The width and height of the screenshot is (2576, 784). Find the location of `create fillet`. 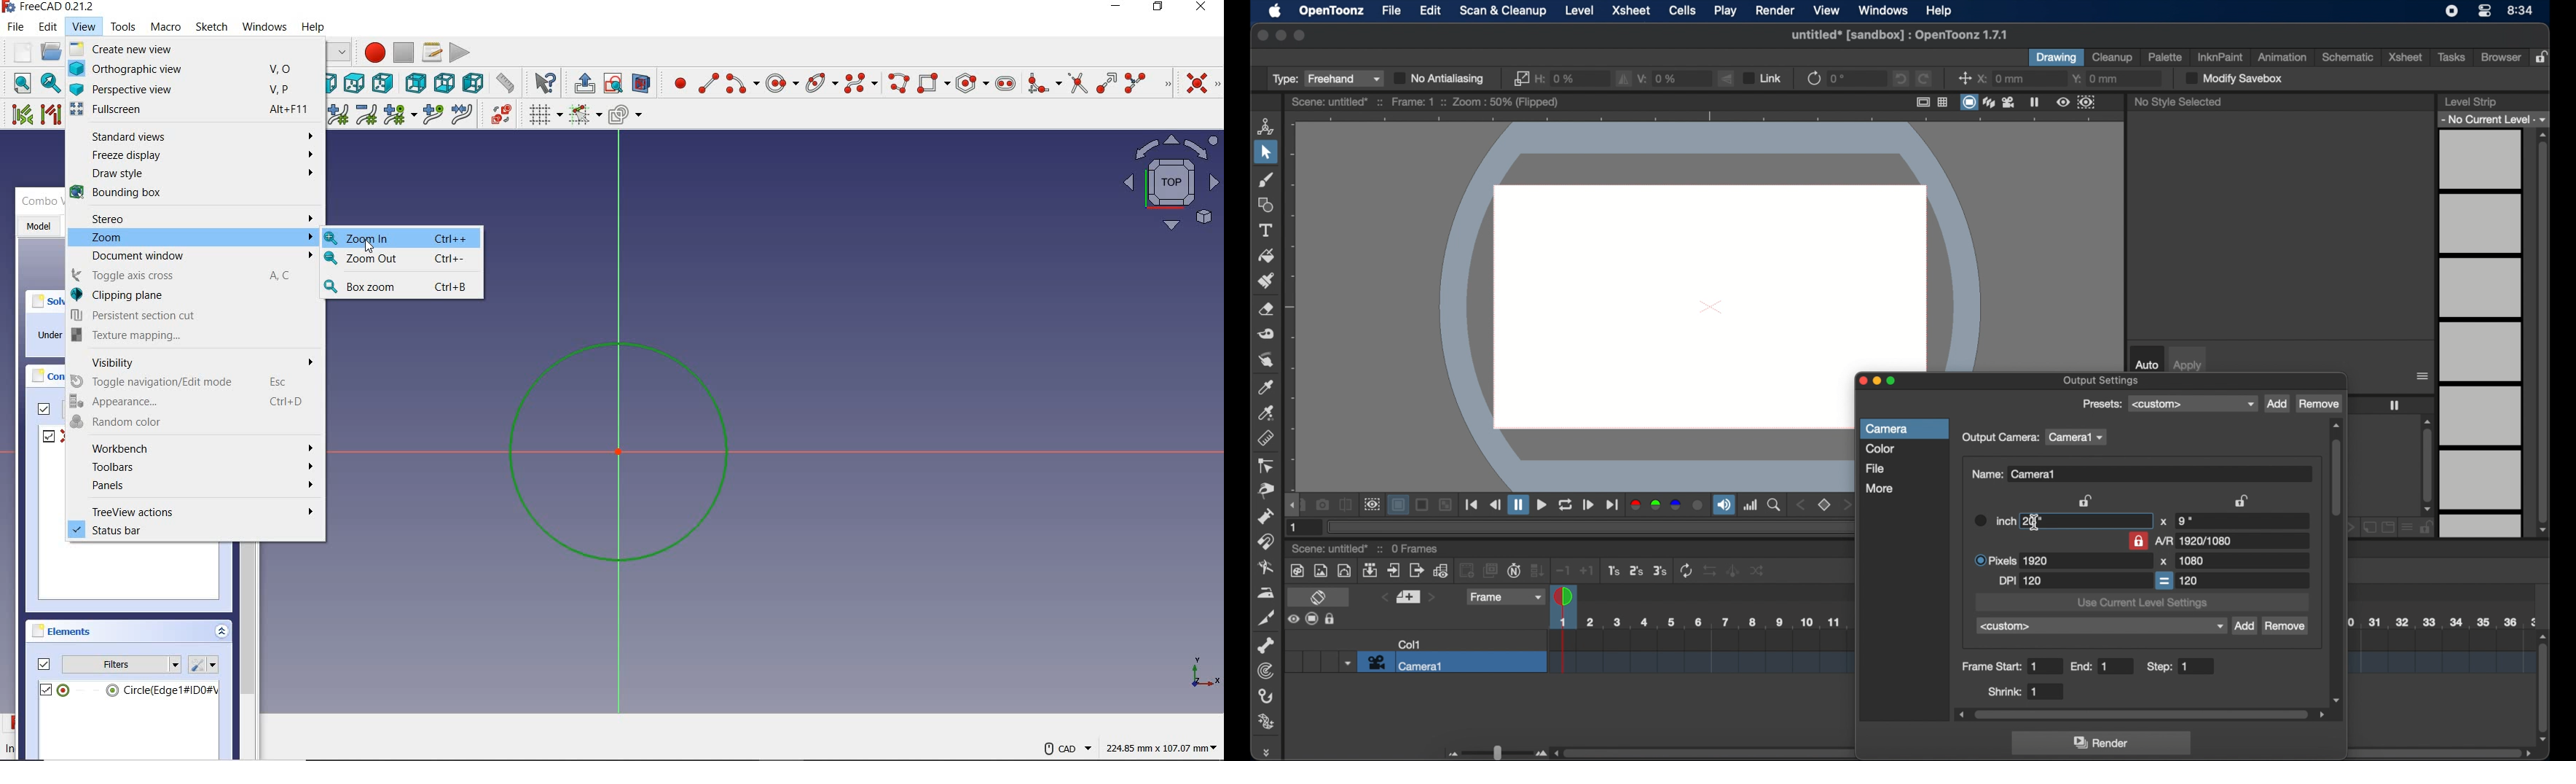

create fillet is located at coordinates (1042, 85).